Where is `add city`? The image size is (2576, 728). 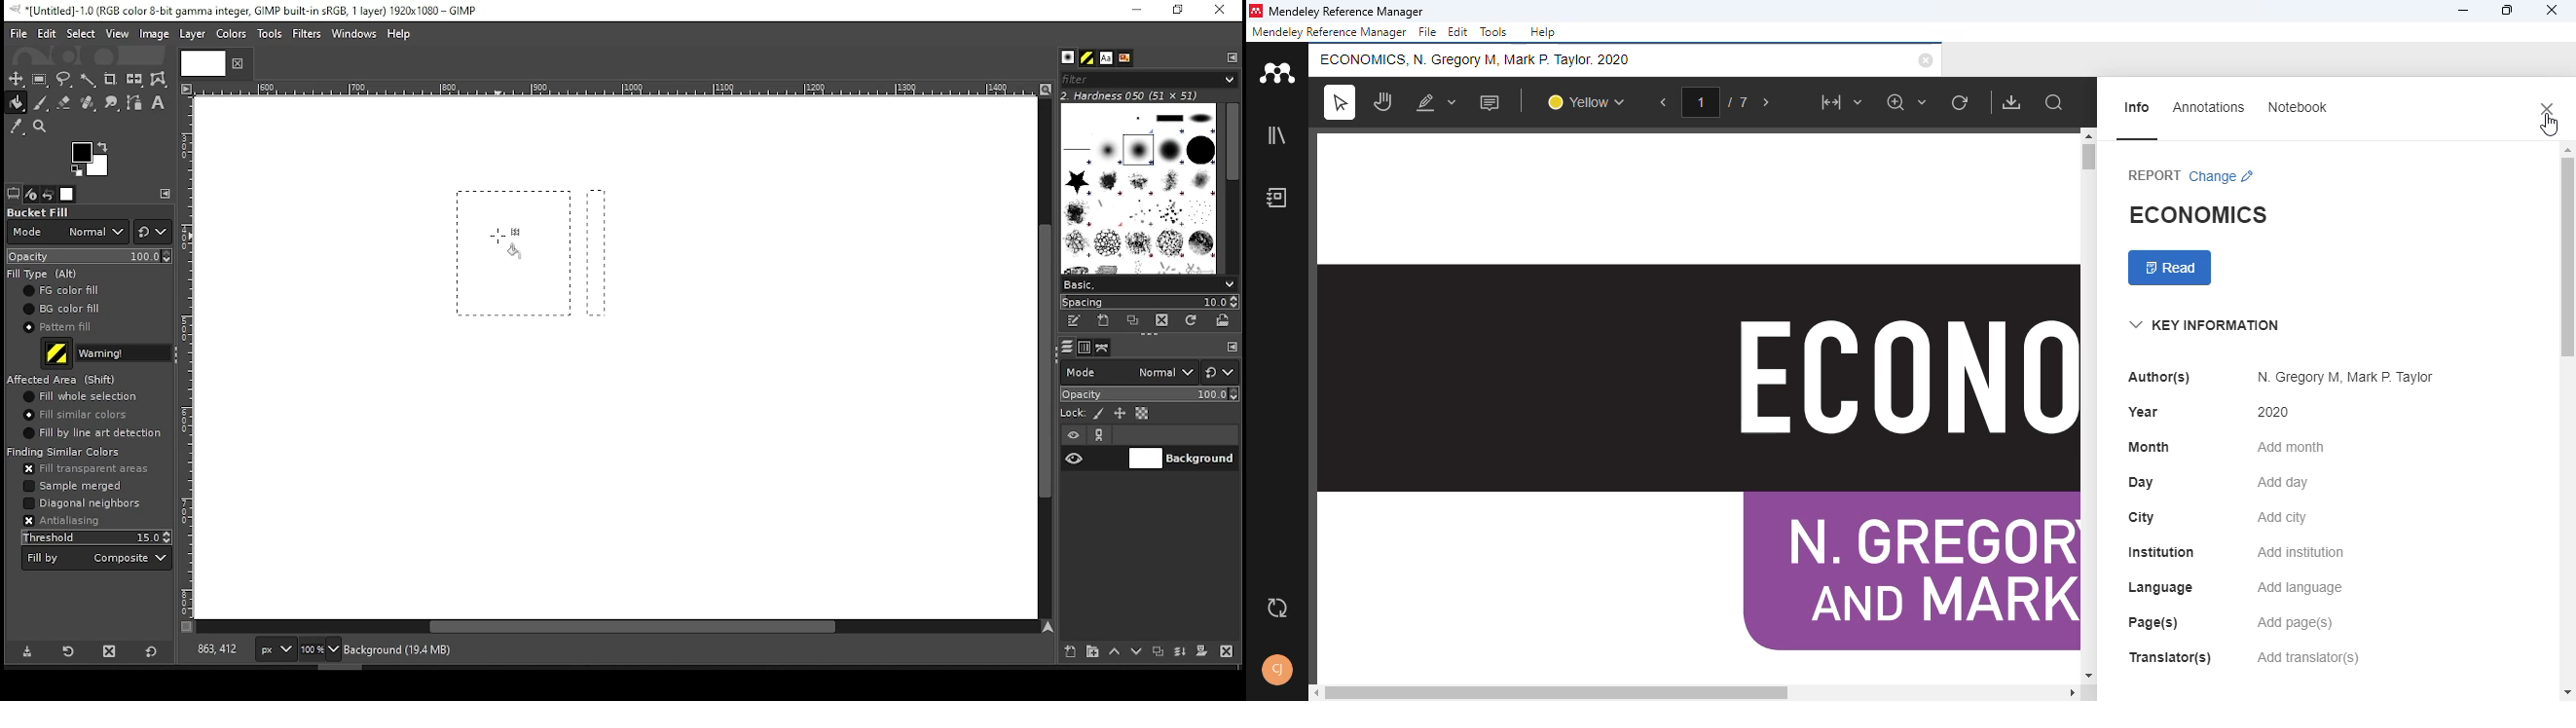
add city is located at coordinates (2283, 517).